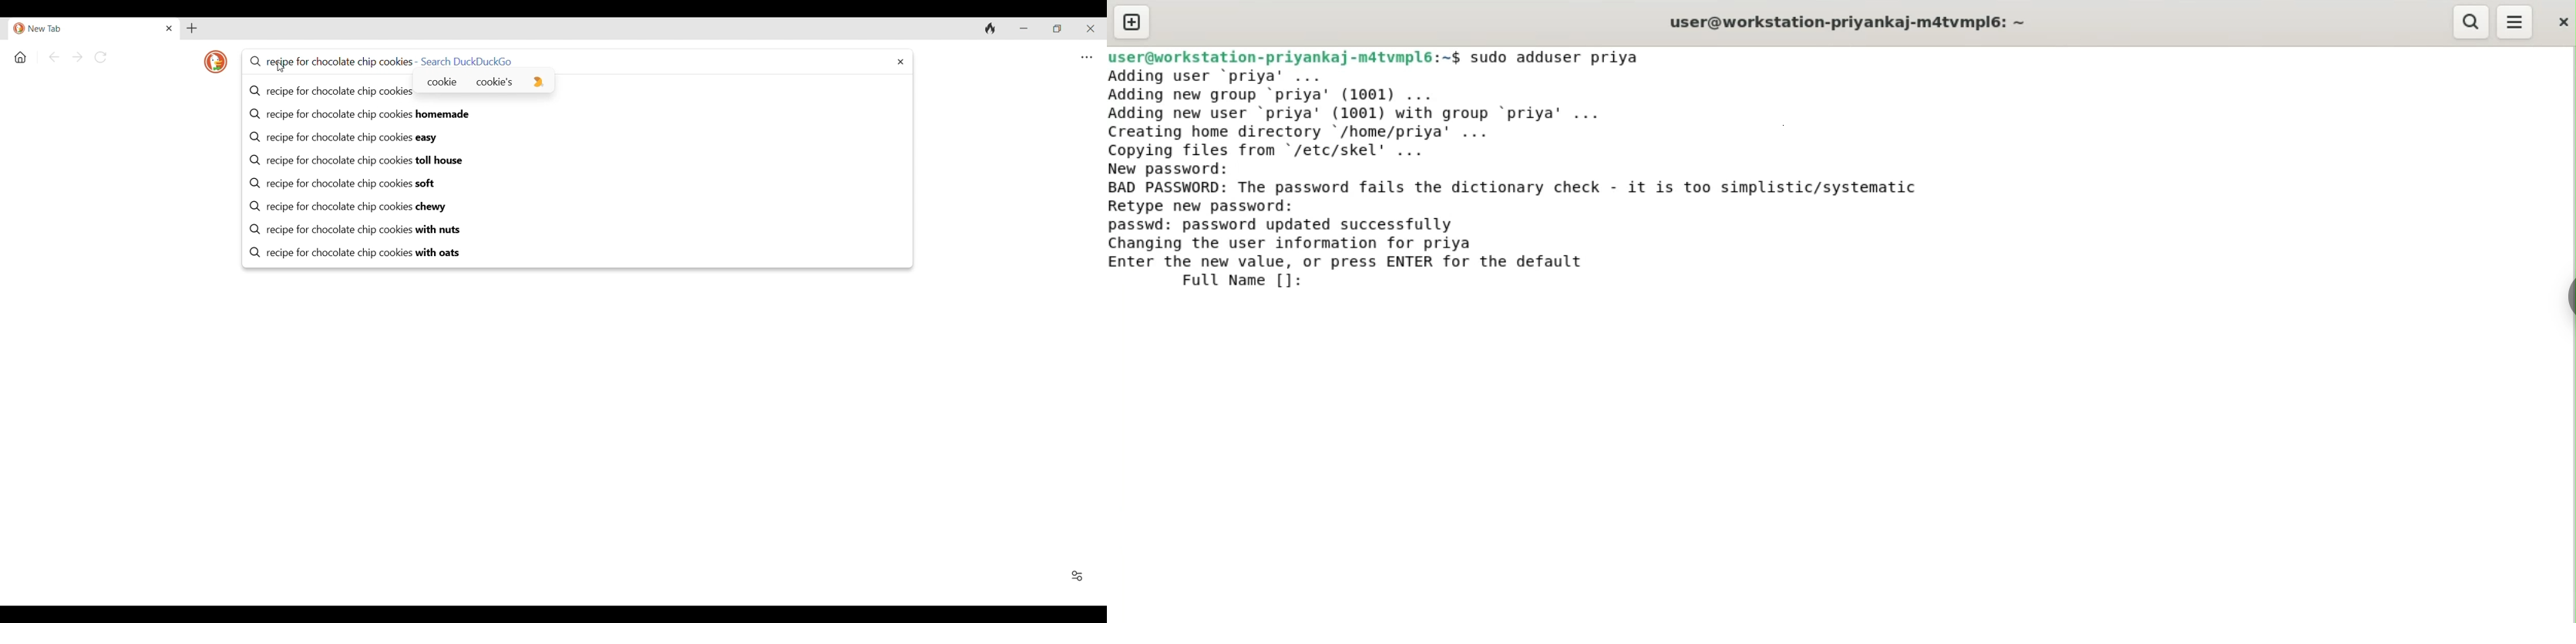 The width and height of the screenshot is (2576, 644). What do you see at coordinates (331, 91) in the screenshot?
I see `Q recipe for chocolate chip cookies` at bounding box center [331, 91].